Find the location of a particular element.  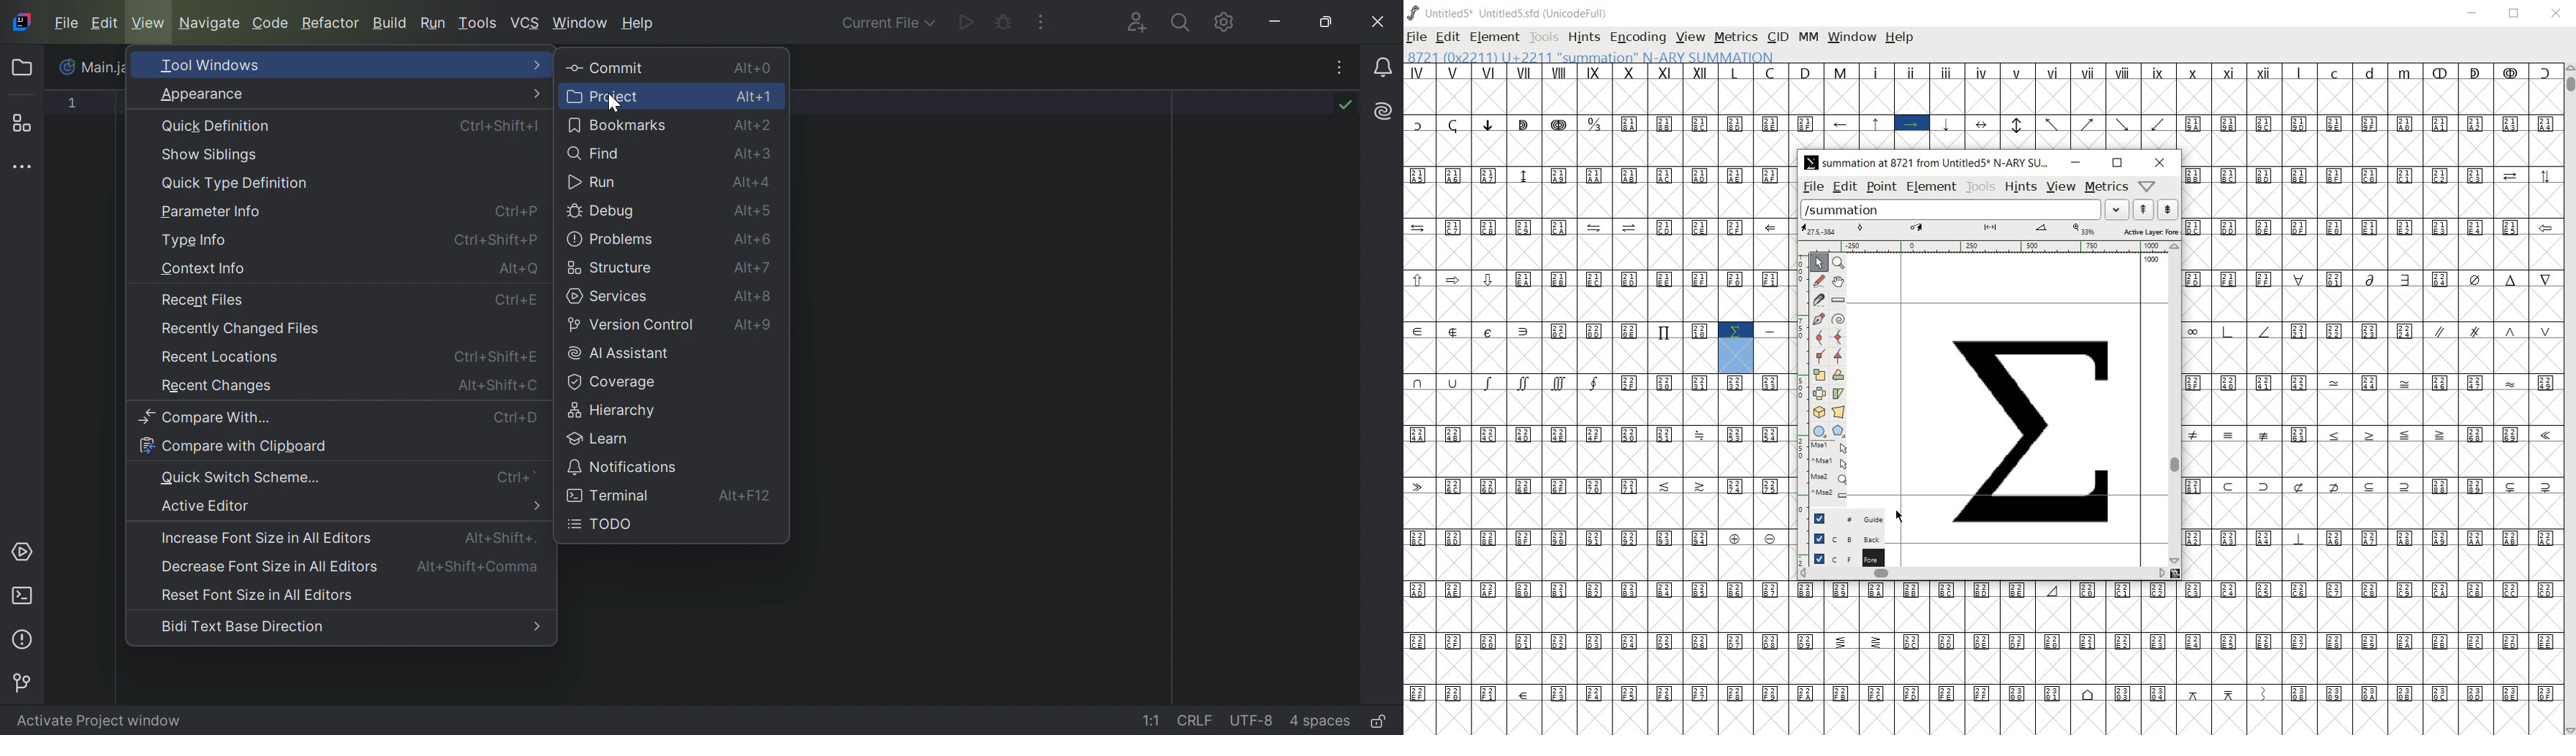

tools is located at coordinates (1981, 186).